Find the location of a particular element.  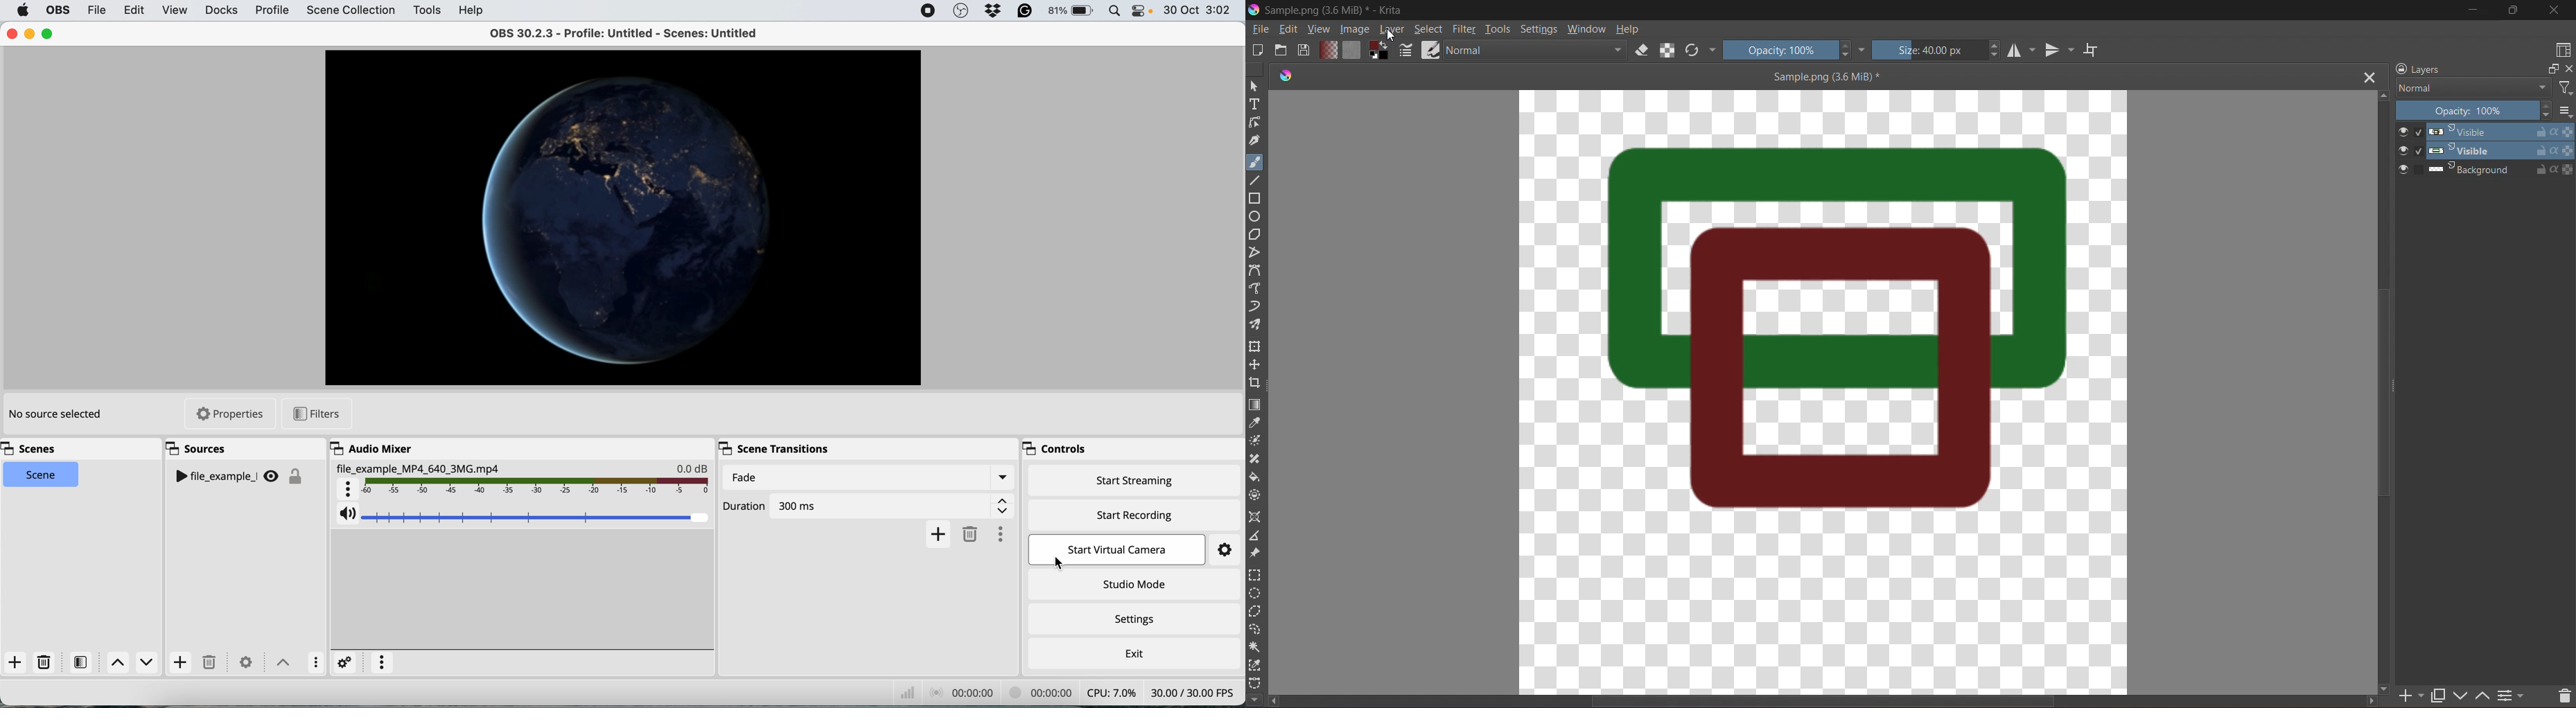

Select is located at coordinates (1254, 86).